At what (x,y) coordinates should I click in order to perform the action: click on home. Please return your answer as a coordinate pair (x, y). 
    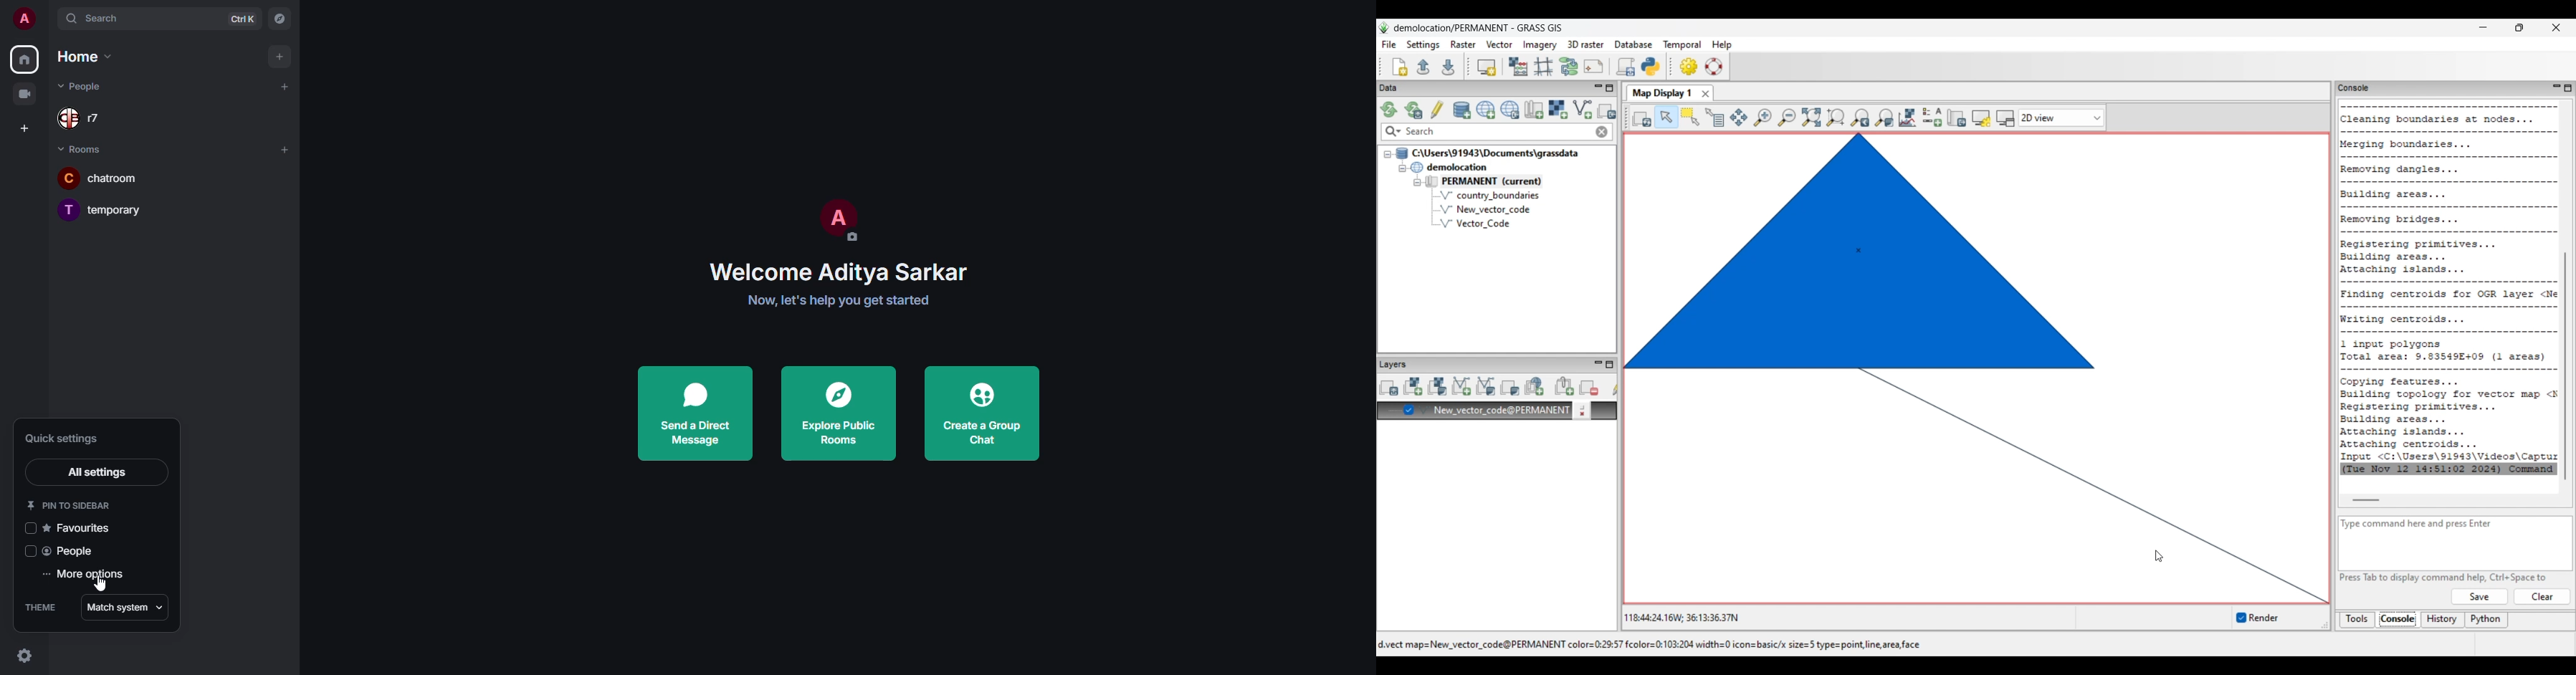
    Looking at the image, I should click on (82, 55).